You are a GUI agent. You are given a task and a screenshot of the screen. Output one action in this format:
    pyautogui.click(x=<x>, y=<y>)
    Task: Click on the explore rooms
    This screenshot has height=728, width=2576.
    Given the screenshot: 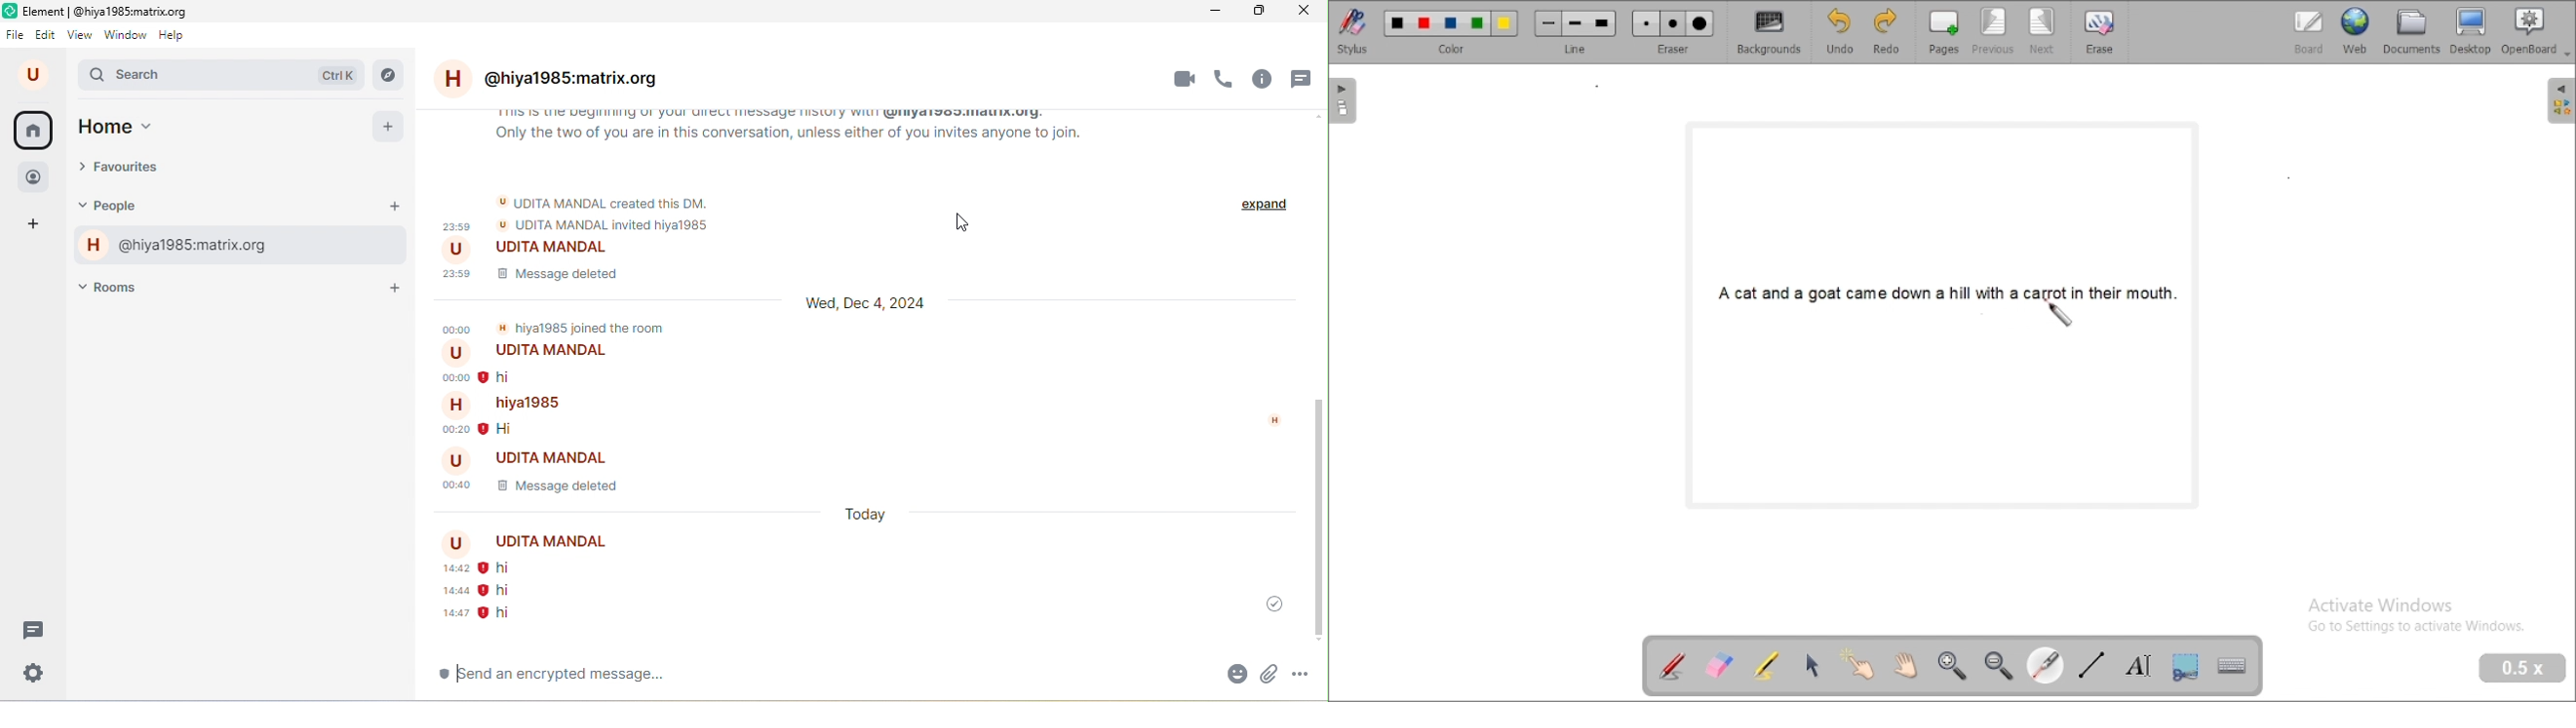 What is the action you would take?
    pyautogui.click(x=389, y=75)
    